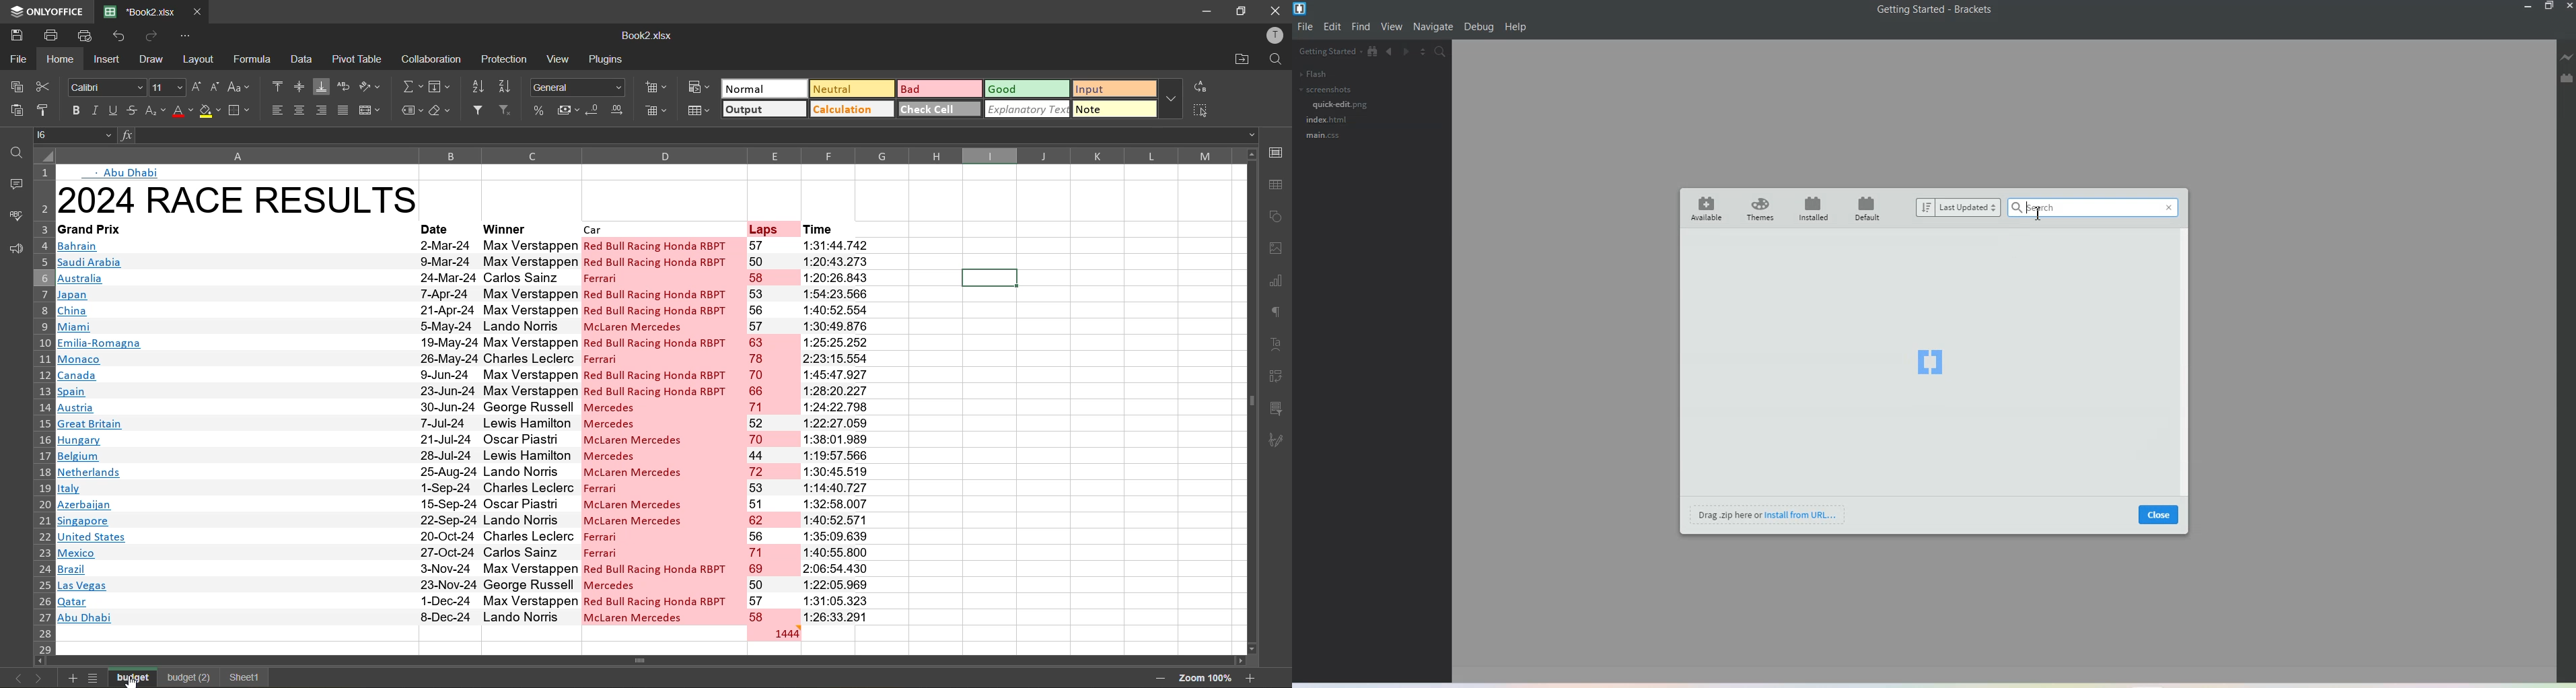  Describe the element at coordinates (1956, 207) in the screenshot. I see `Sort Last Update` at that location.